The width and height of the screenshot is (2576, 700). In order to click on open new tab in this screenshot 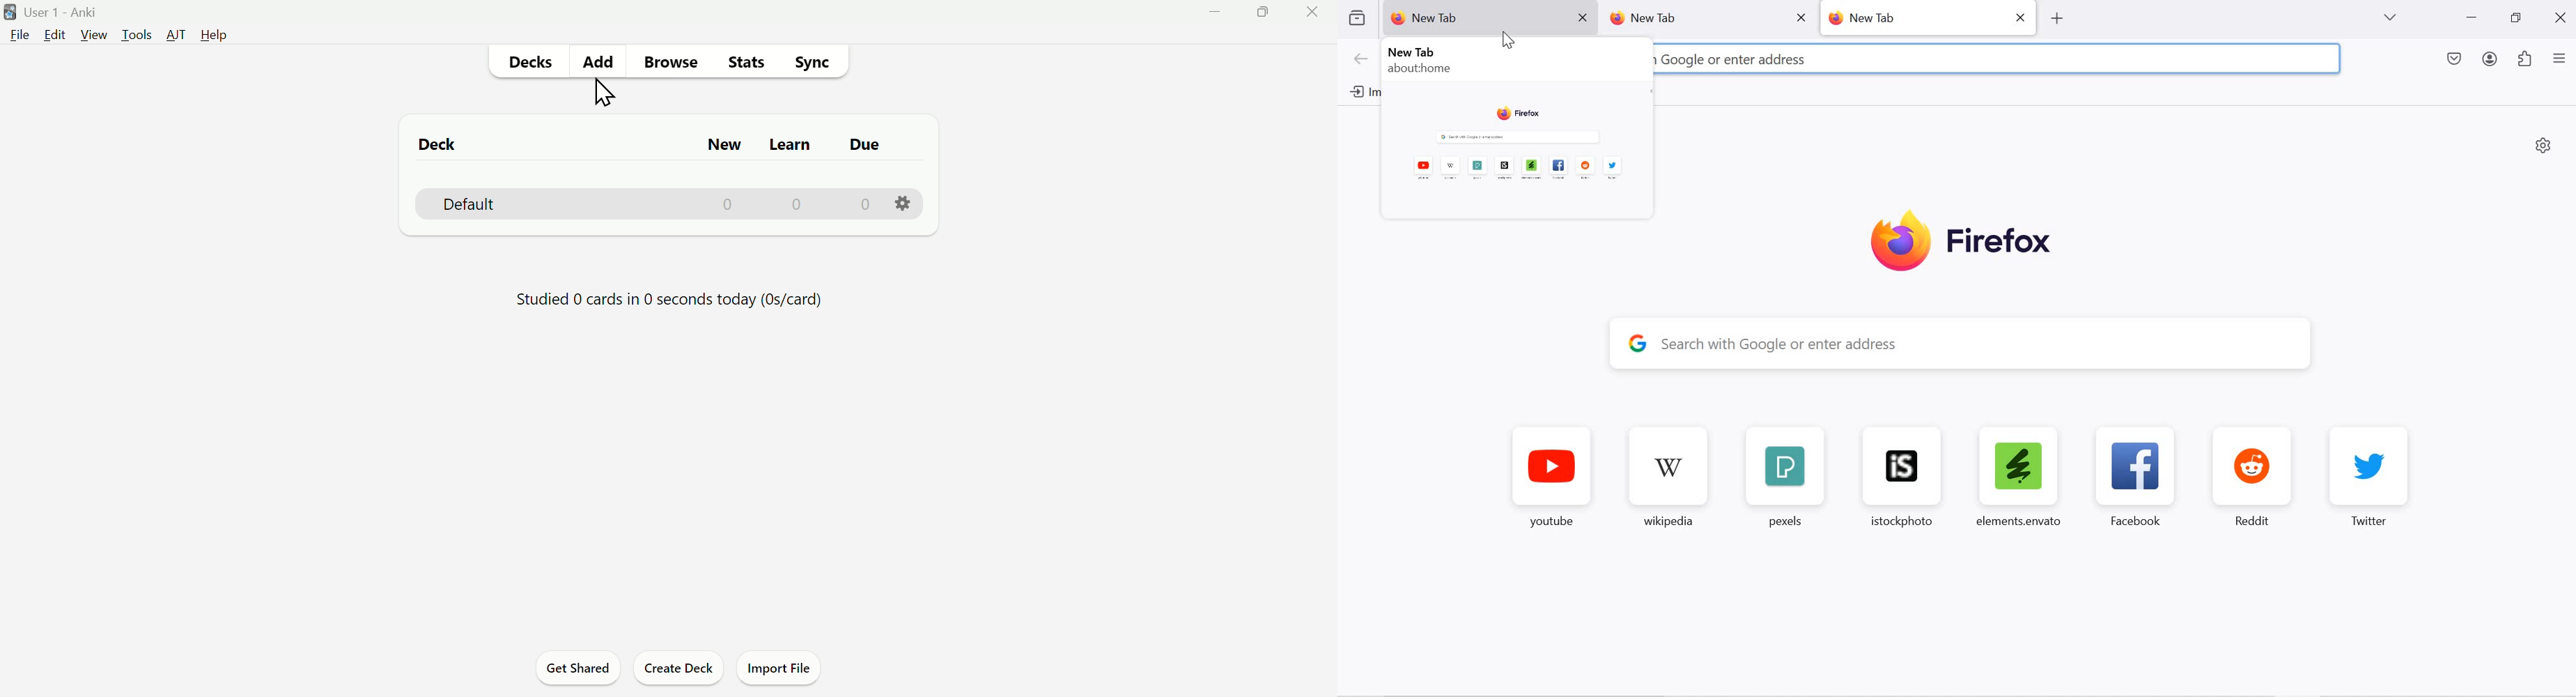, I will do `click(2055, 18)`.